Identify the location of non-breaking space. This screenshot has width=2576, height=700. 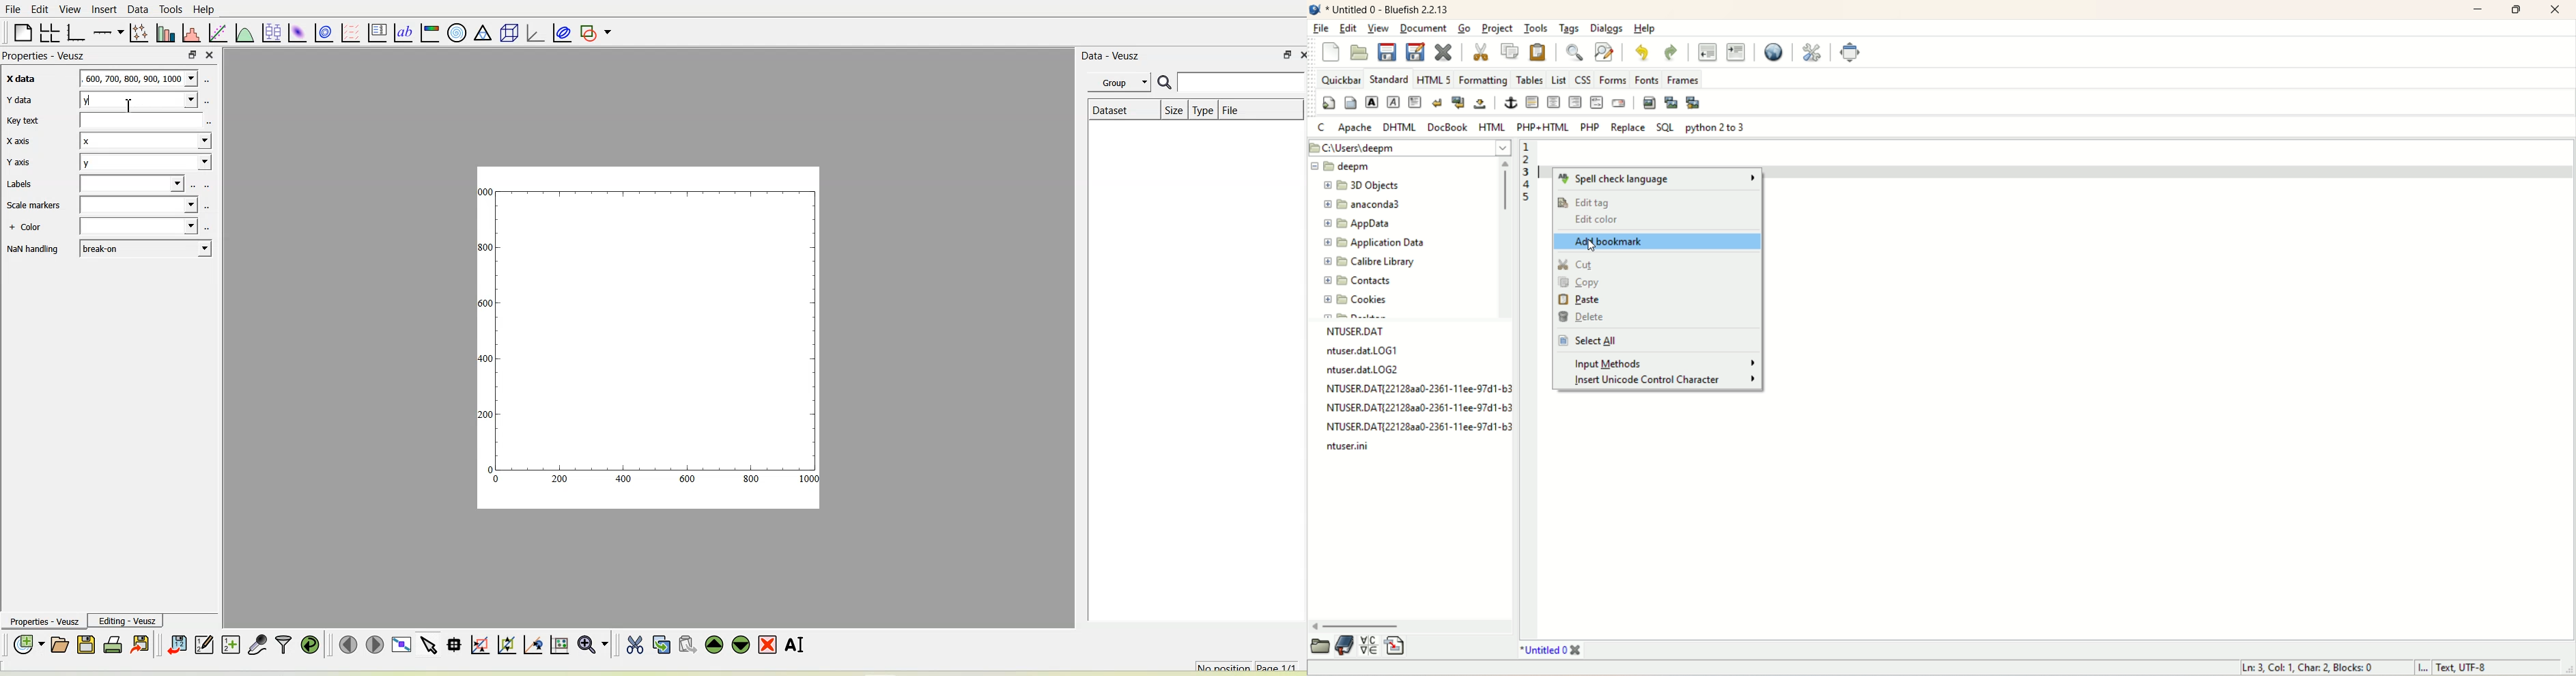
(1481, 105).